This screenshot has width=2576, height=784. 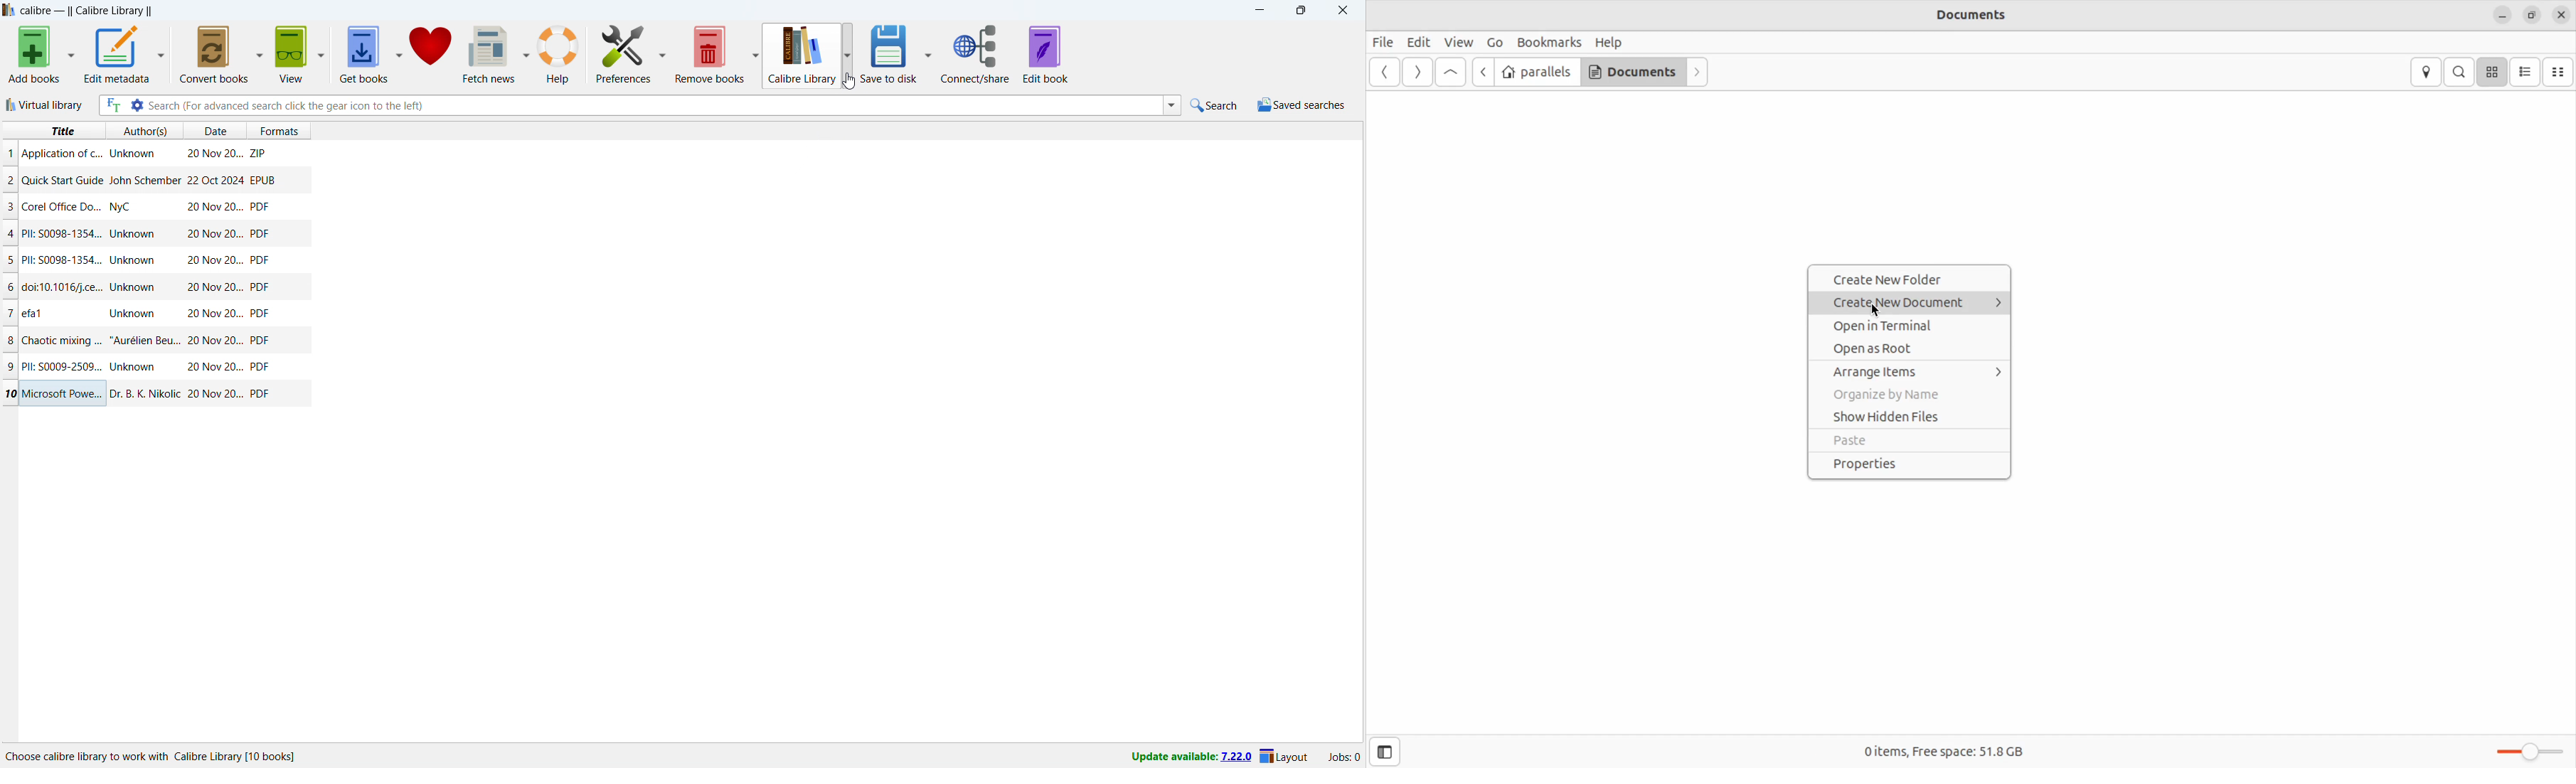 I want to click on Title, so click(x=34, y=311).